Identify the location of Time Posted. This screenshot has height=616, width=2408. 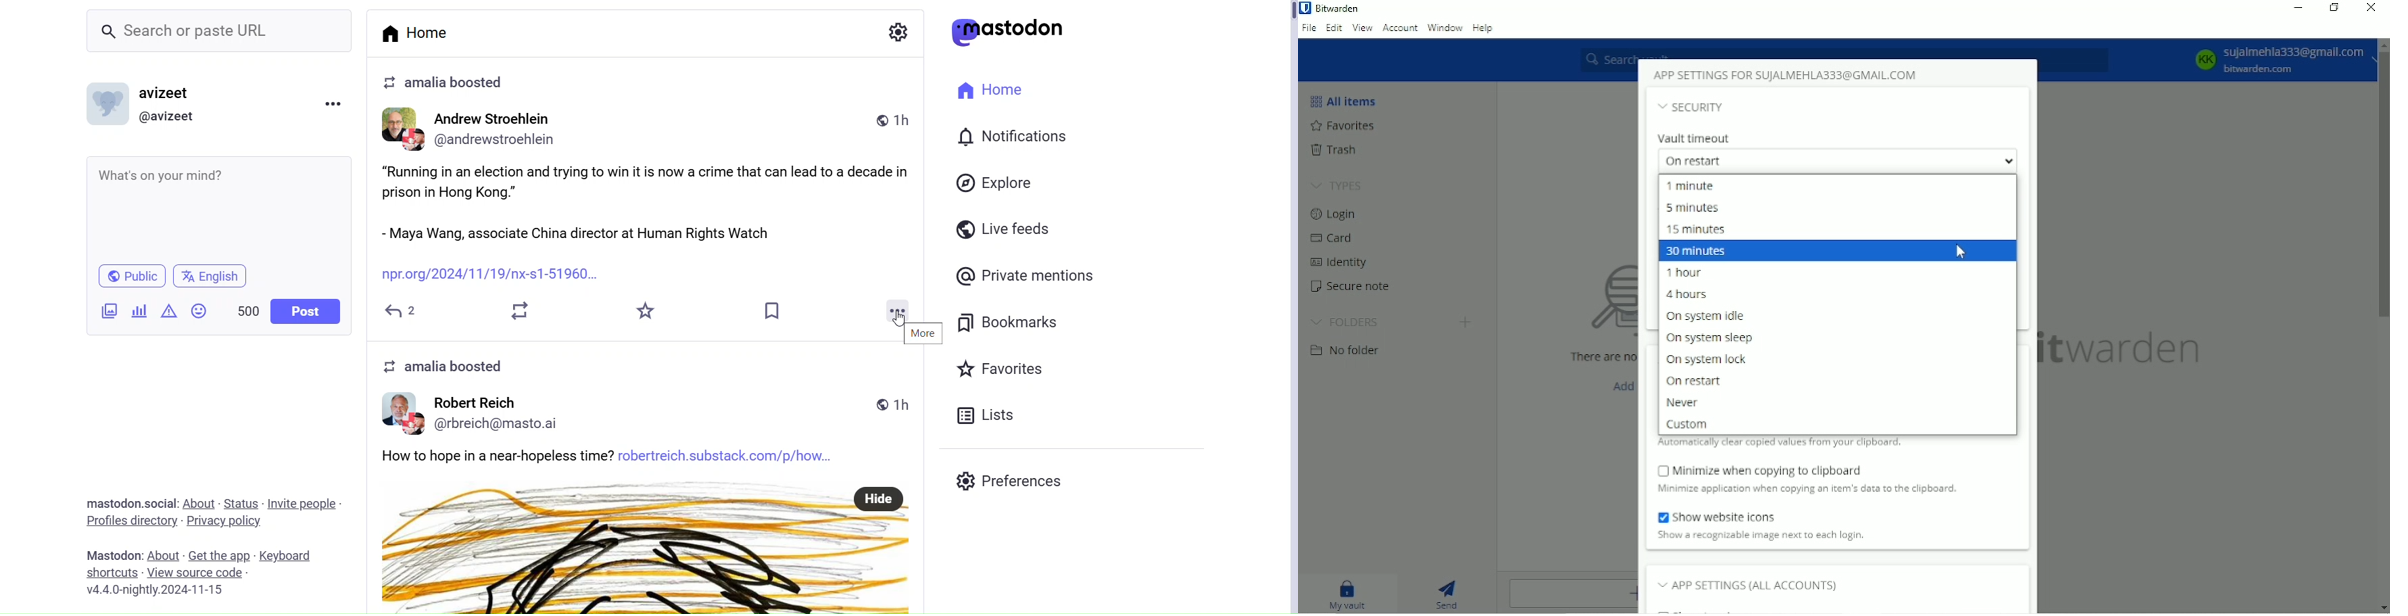
(889, 118).